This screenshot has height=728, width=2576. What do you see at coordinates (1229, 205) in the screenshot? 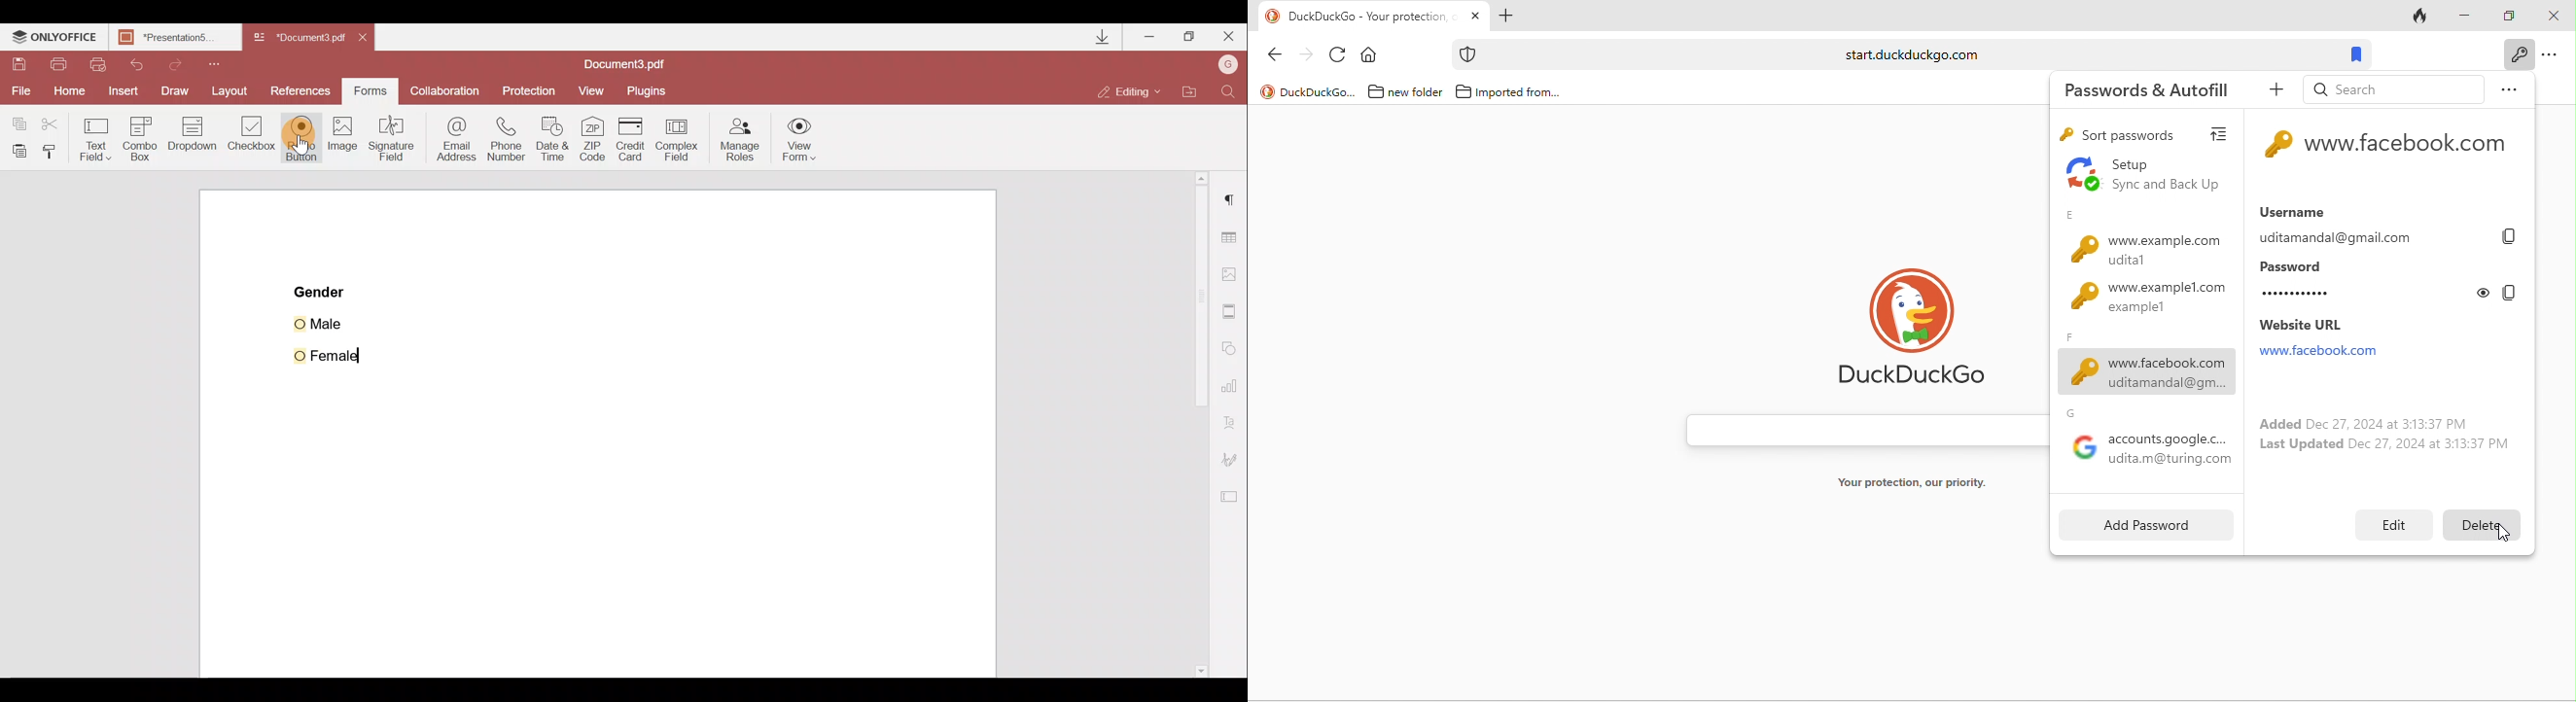
I see `Paragraph settings` at bounding box center [1229, 205].